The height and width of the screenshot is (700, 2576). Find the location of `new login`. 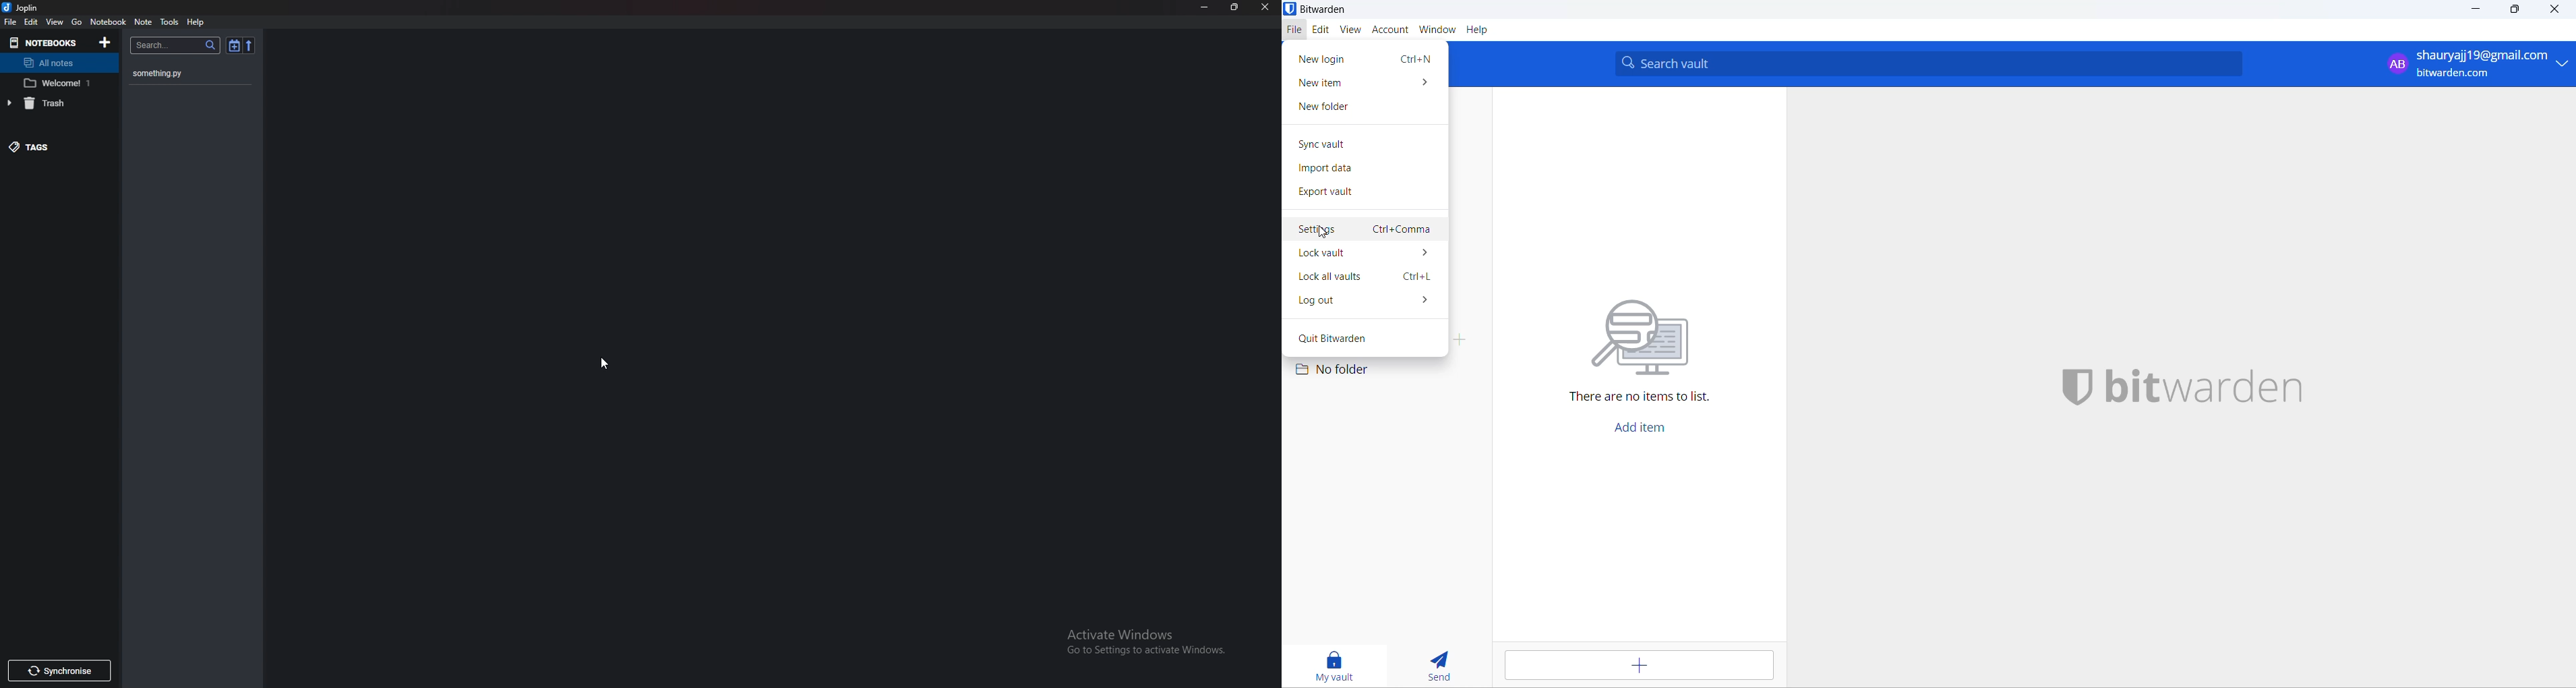

new login is located at coordinates (1361, 59).